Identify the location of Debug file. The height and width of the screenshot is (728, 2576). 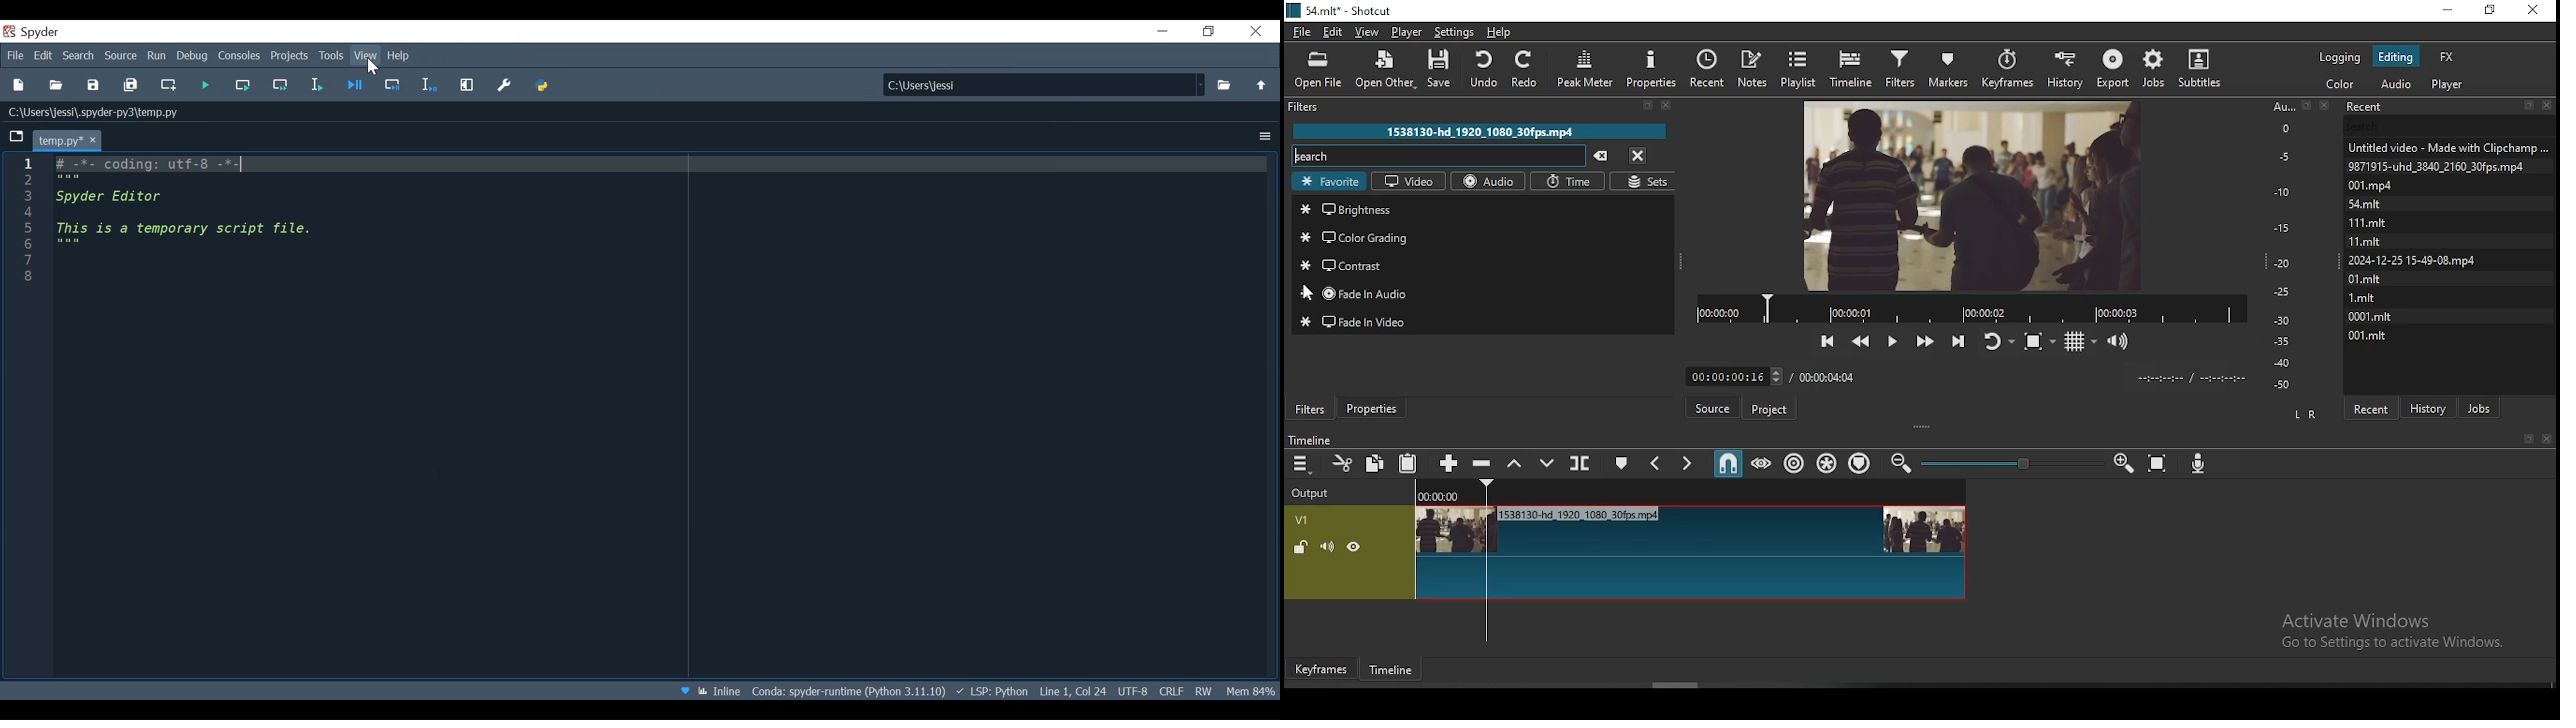
(357, 87).